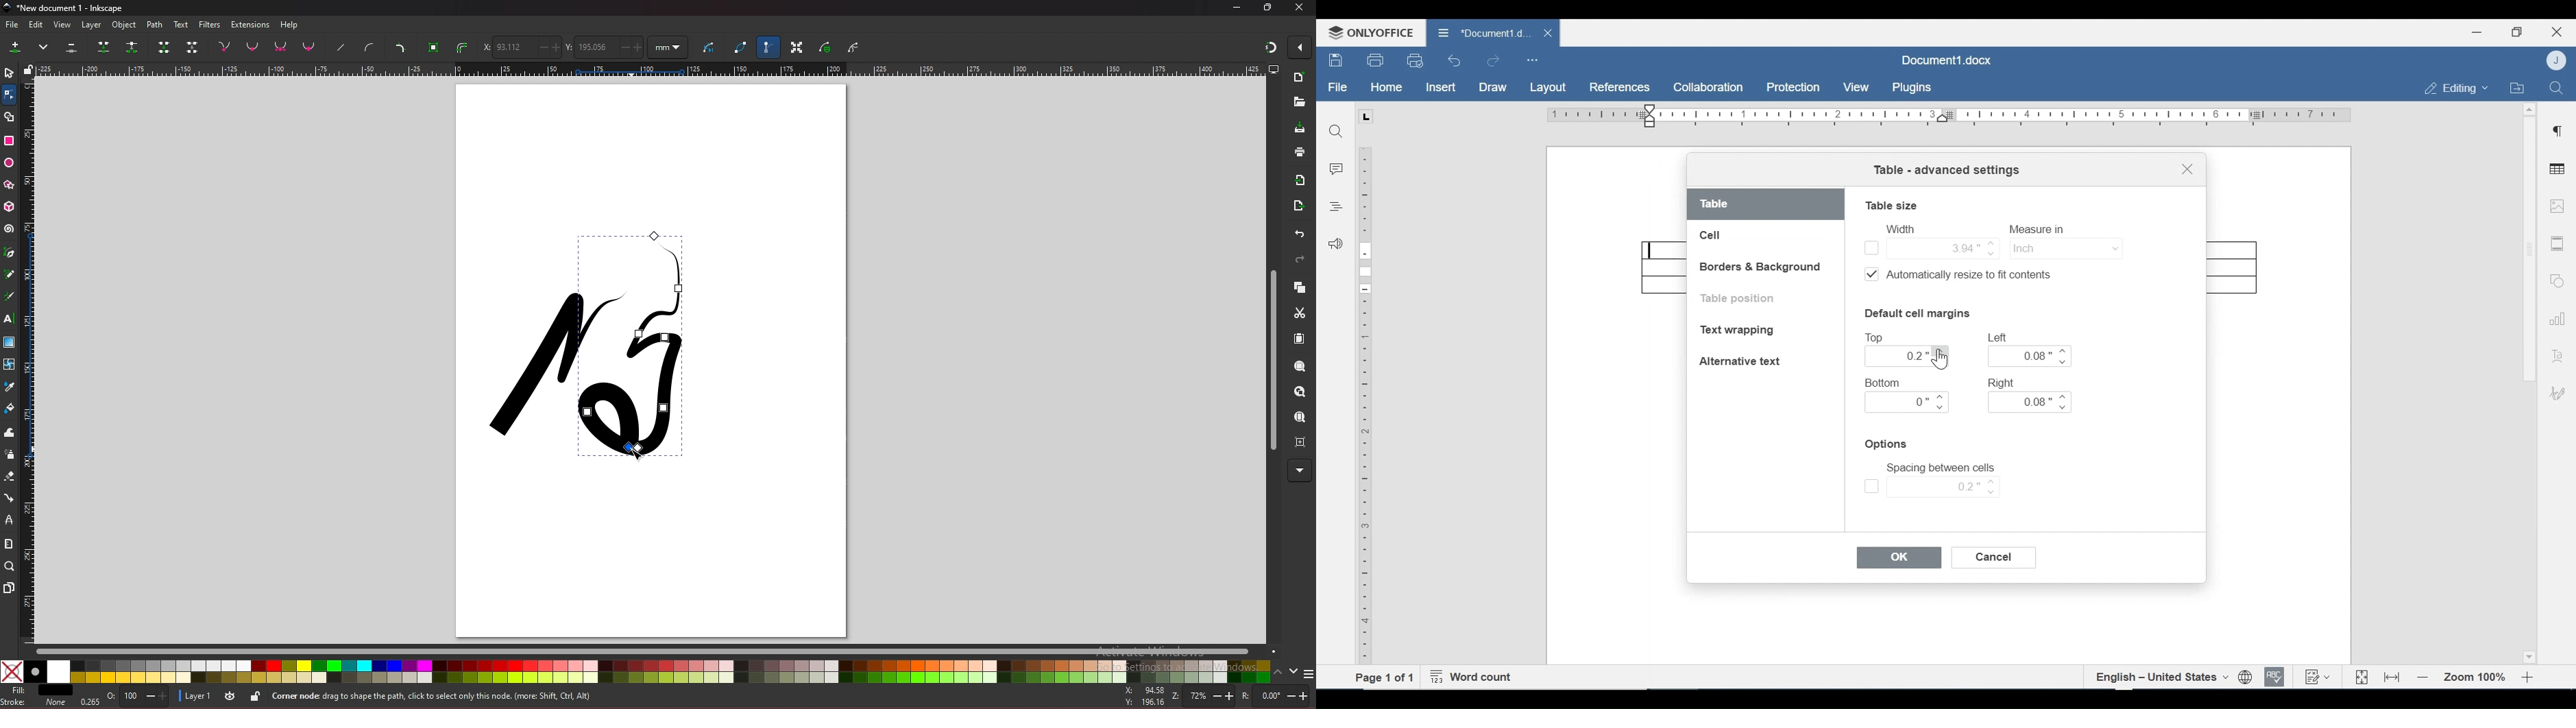 Image resolution: width=2576 pixels, height=728 pixels. I want to click on View, so click(1857, 87).